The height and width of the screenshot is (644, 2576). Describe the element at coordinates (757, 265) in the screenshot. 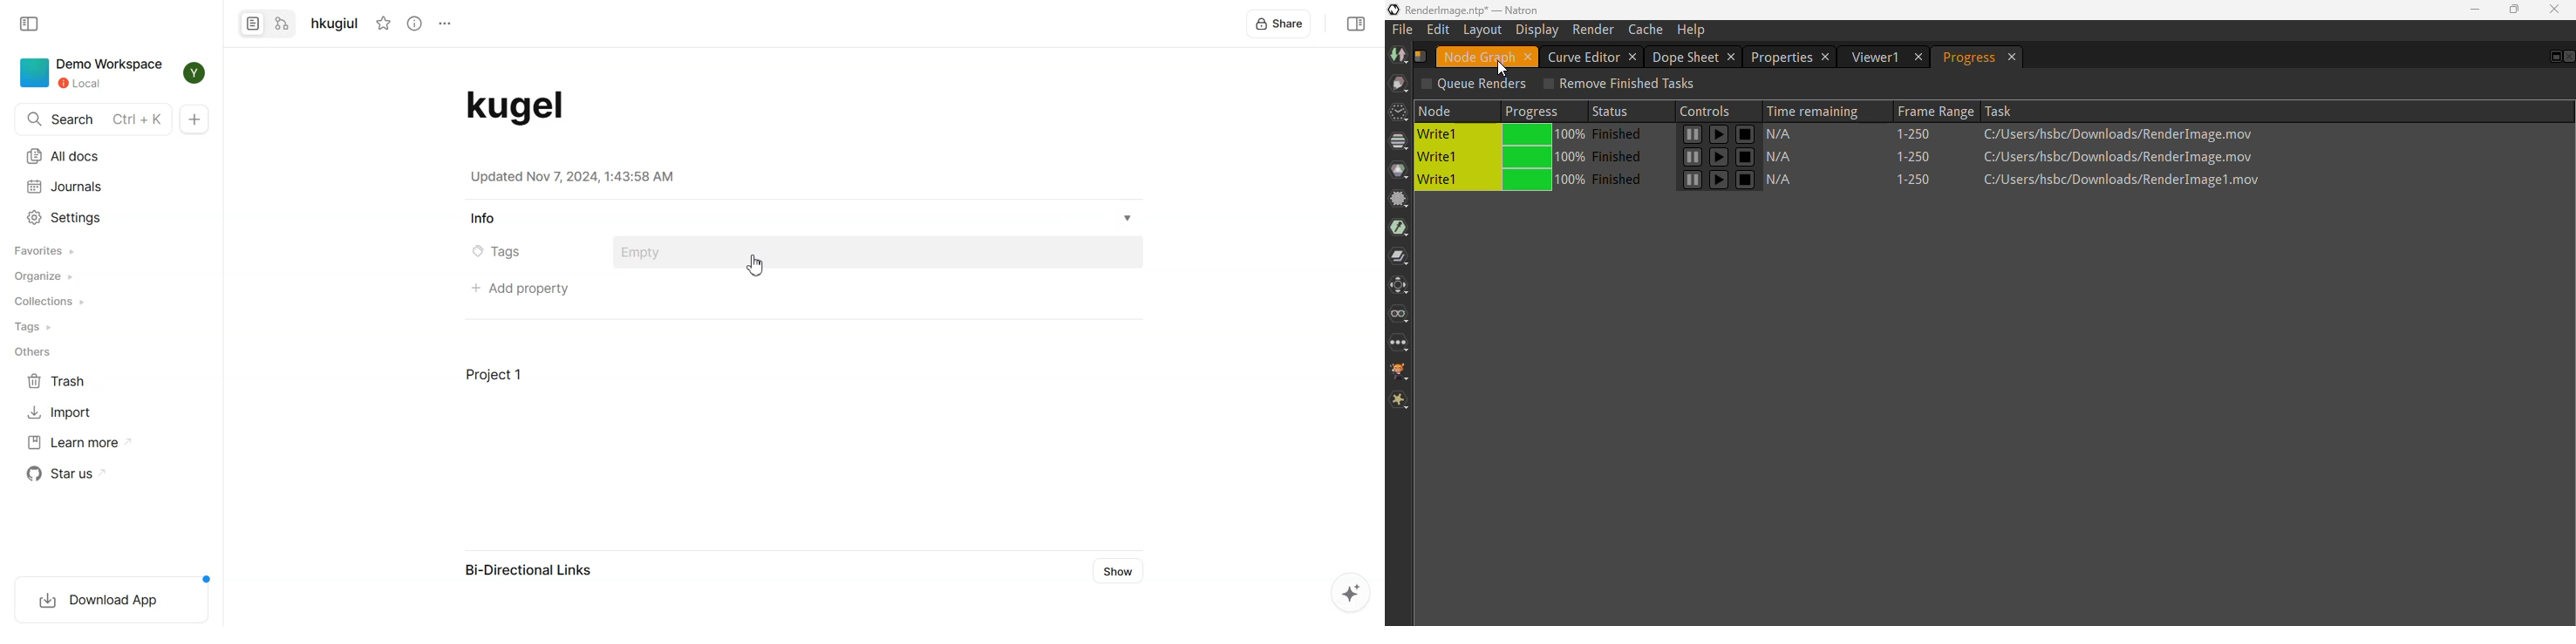

I see `cursor` at that location.